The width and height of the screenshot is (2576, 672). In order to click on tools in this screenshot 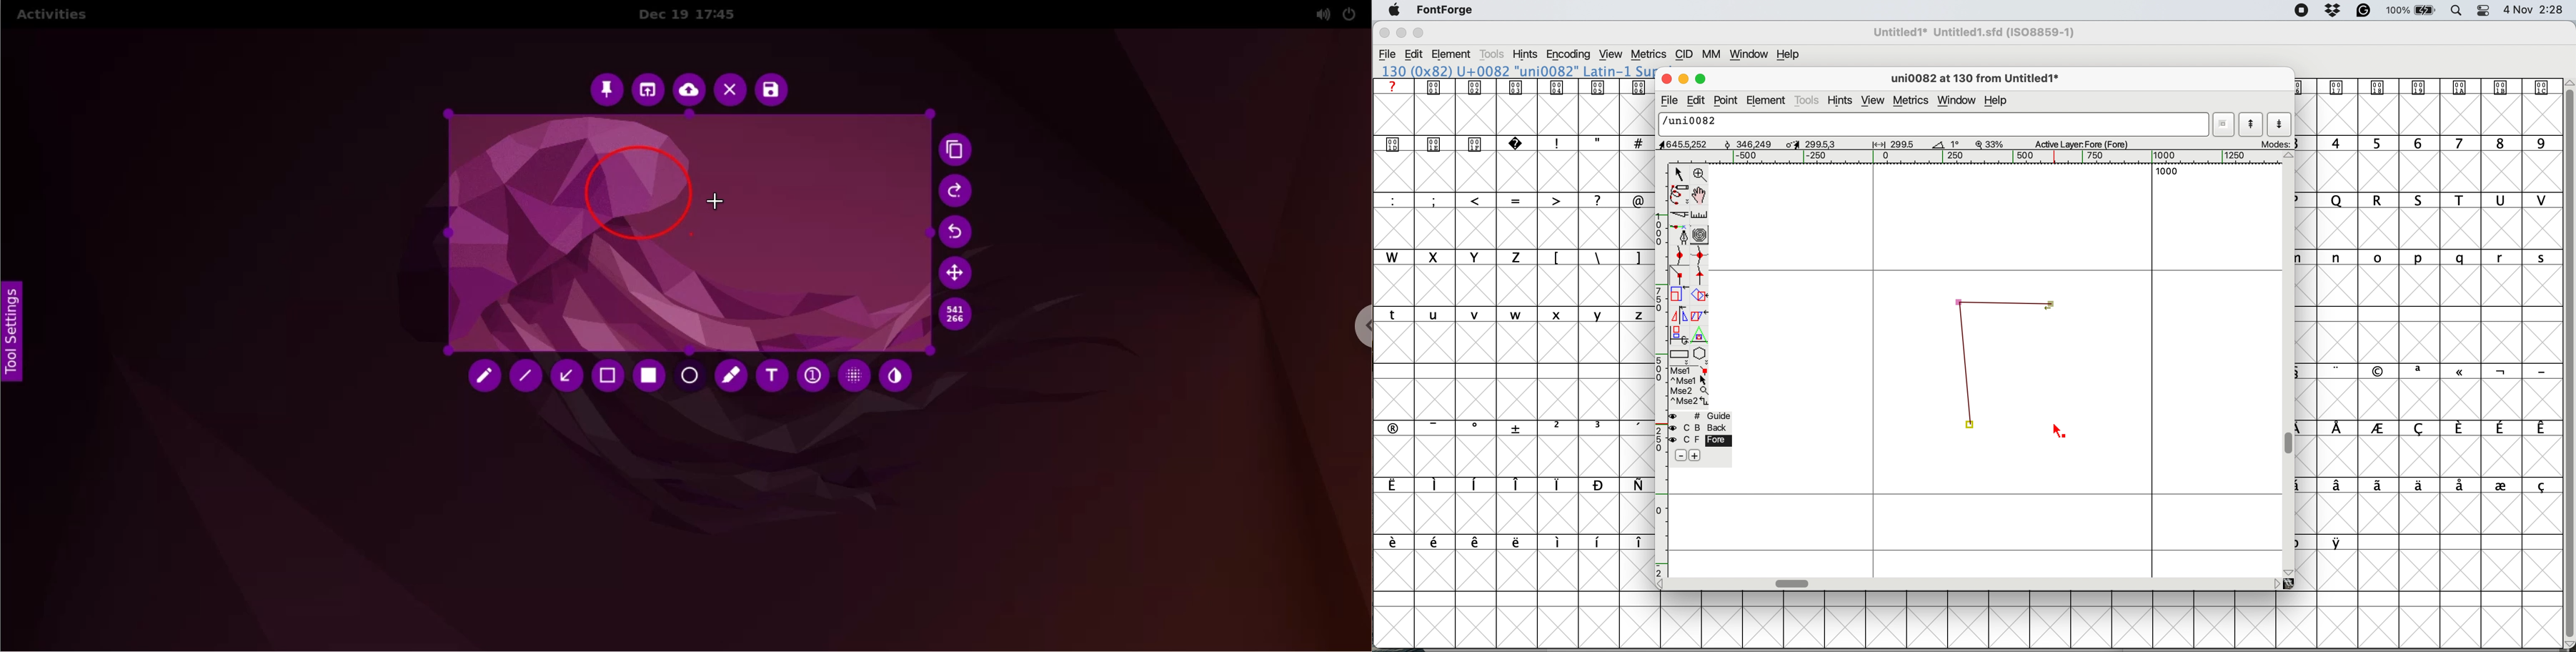, I will do `click(1494, 54)`.